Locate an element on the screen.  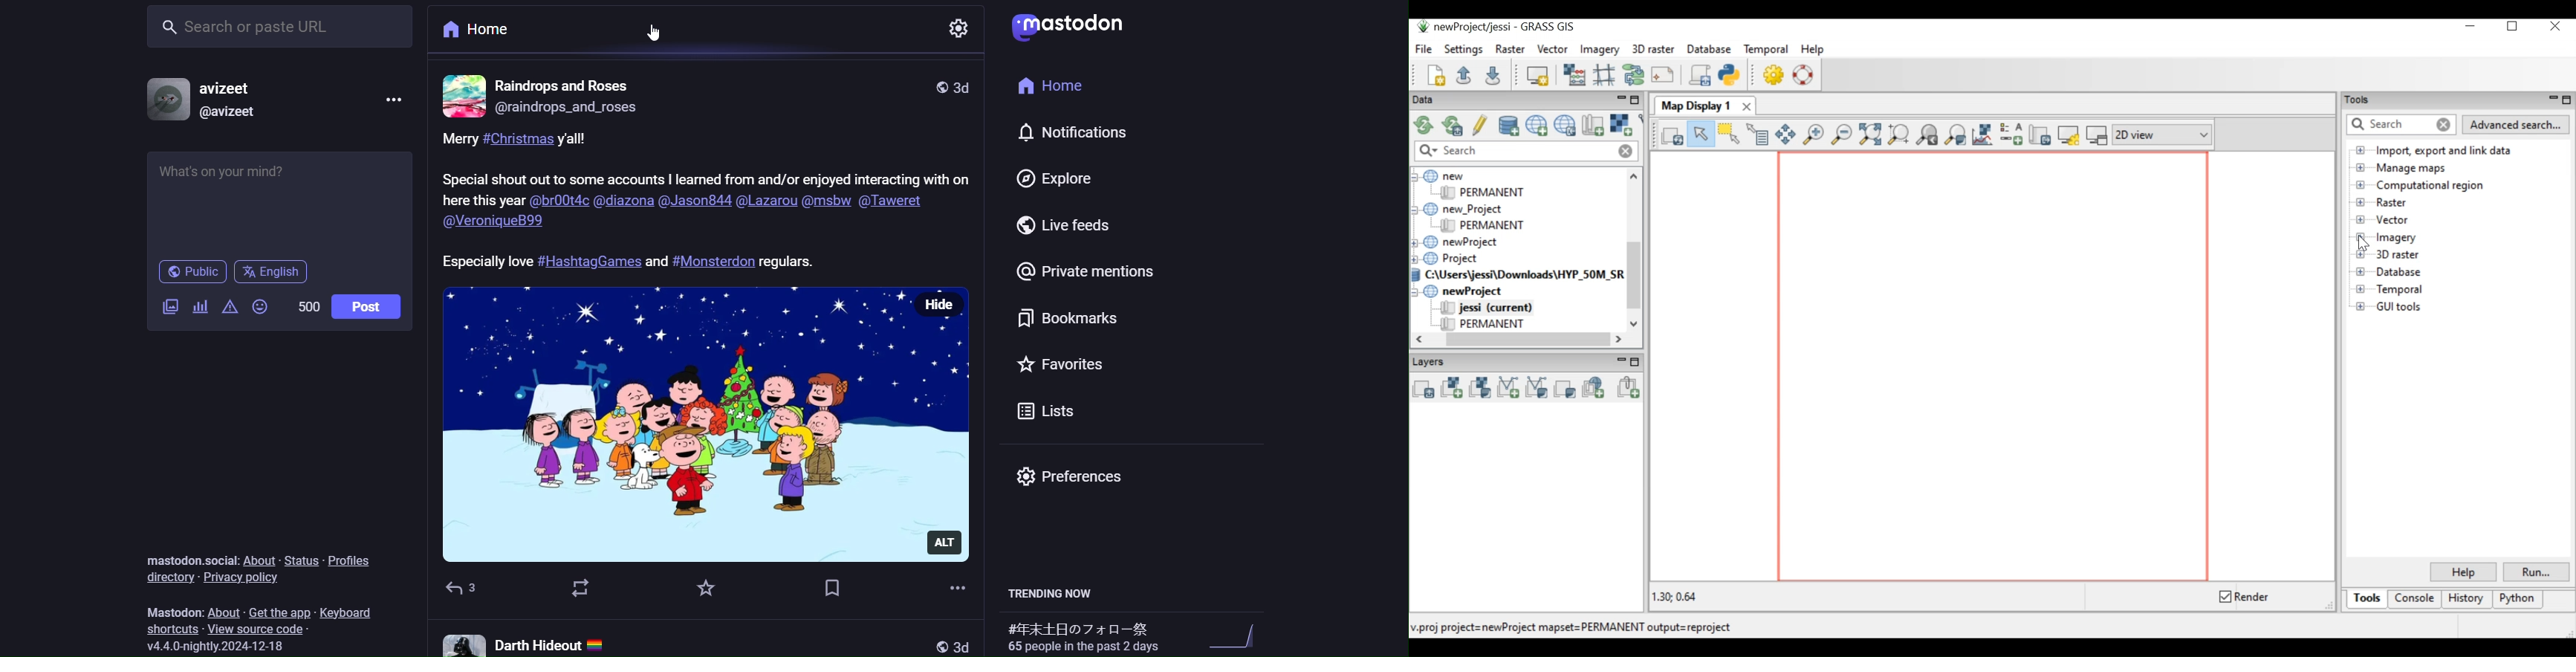
word limit is located at coordinates (308, 308).